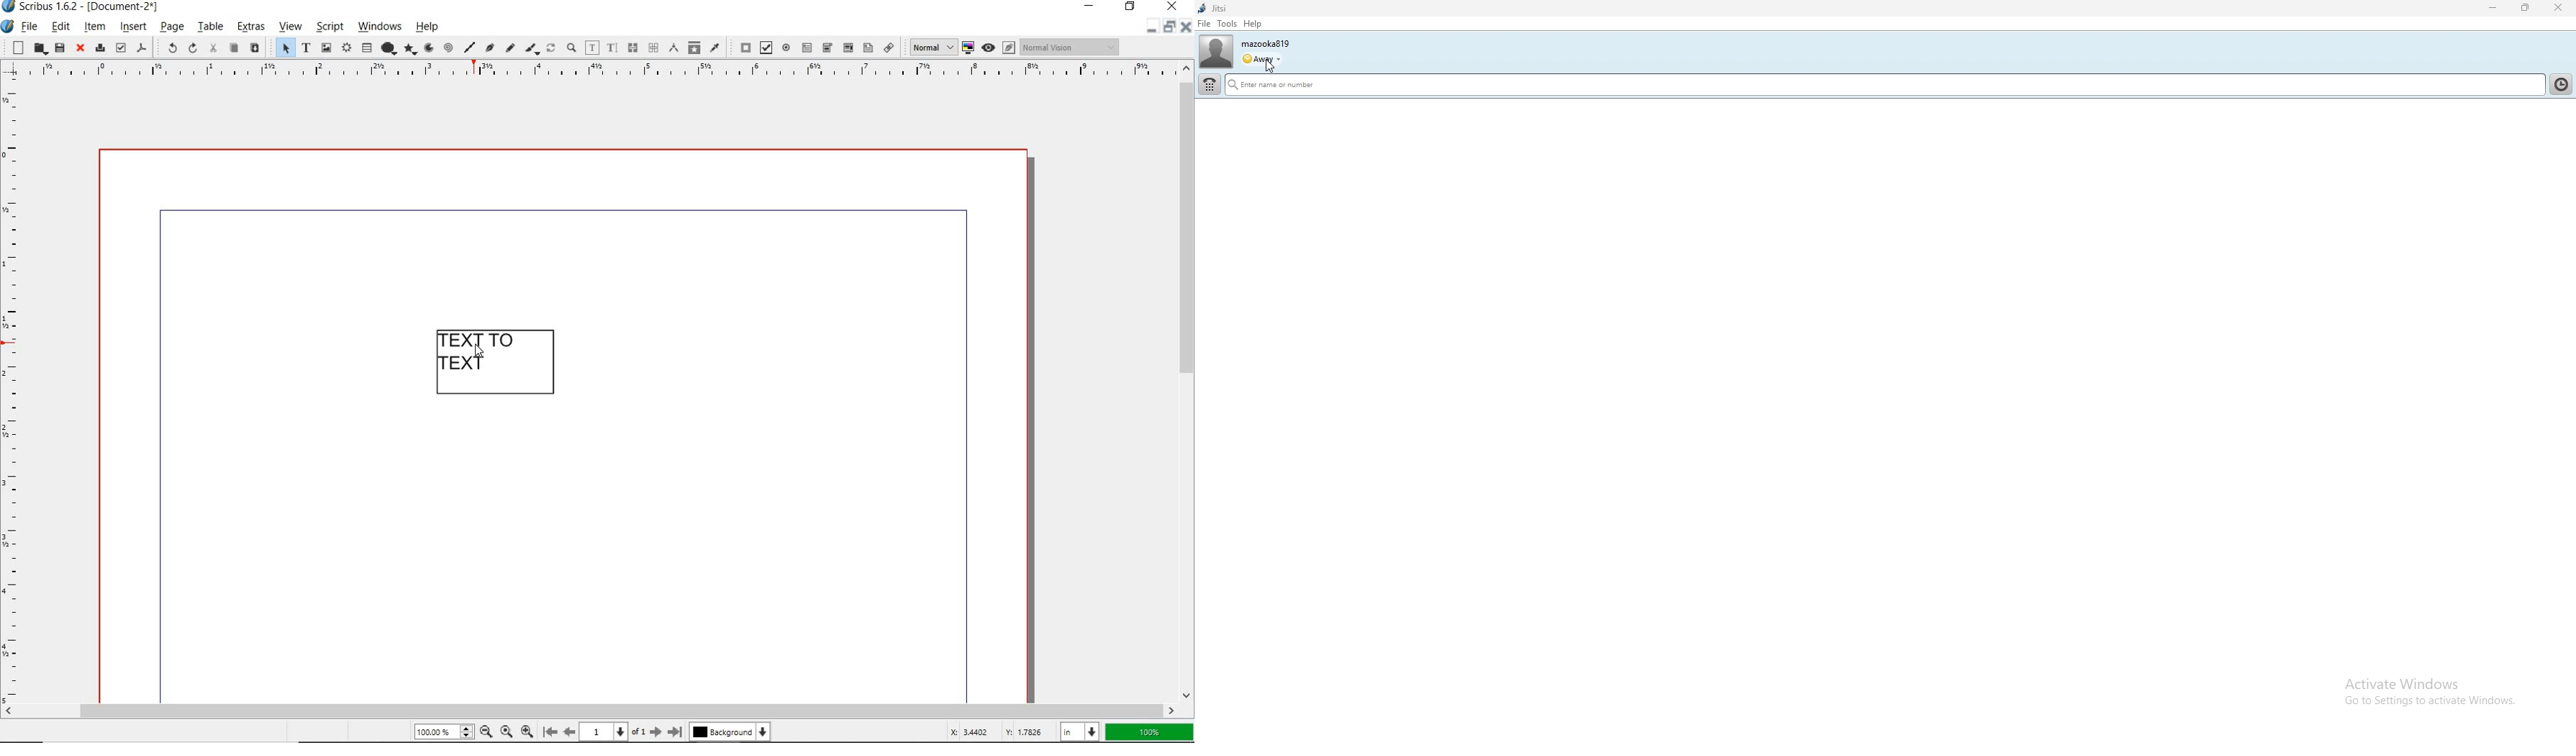  What do you see at coordinates (695, 47) in the screenshot?
I see `copy item properties` at bounding box center [695, 47].